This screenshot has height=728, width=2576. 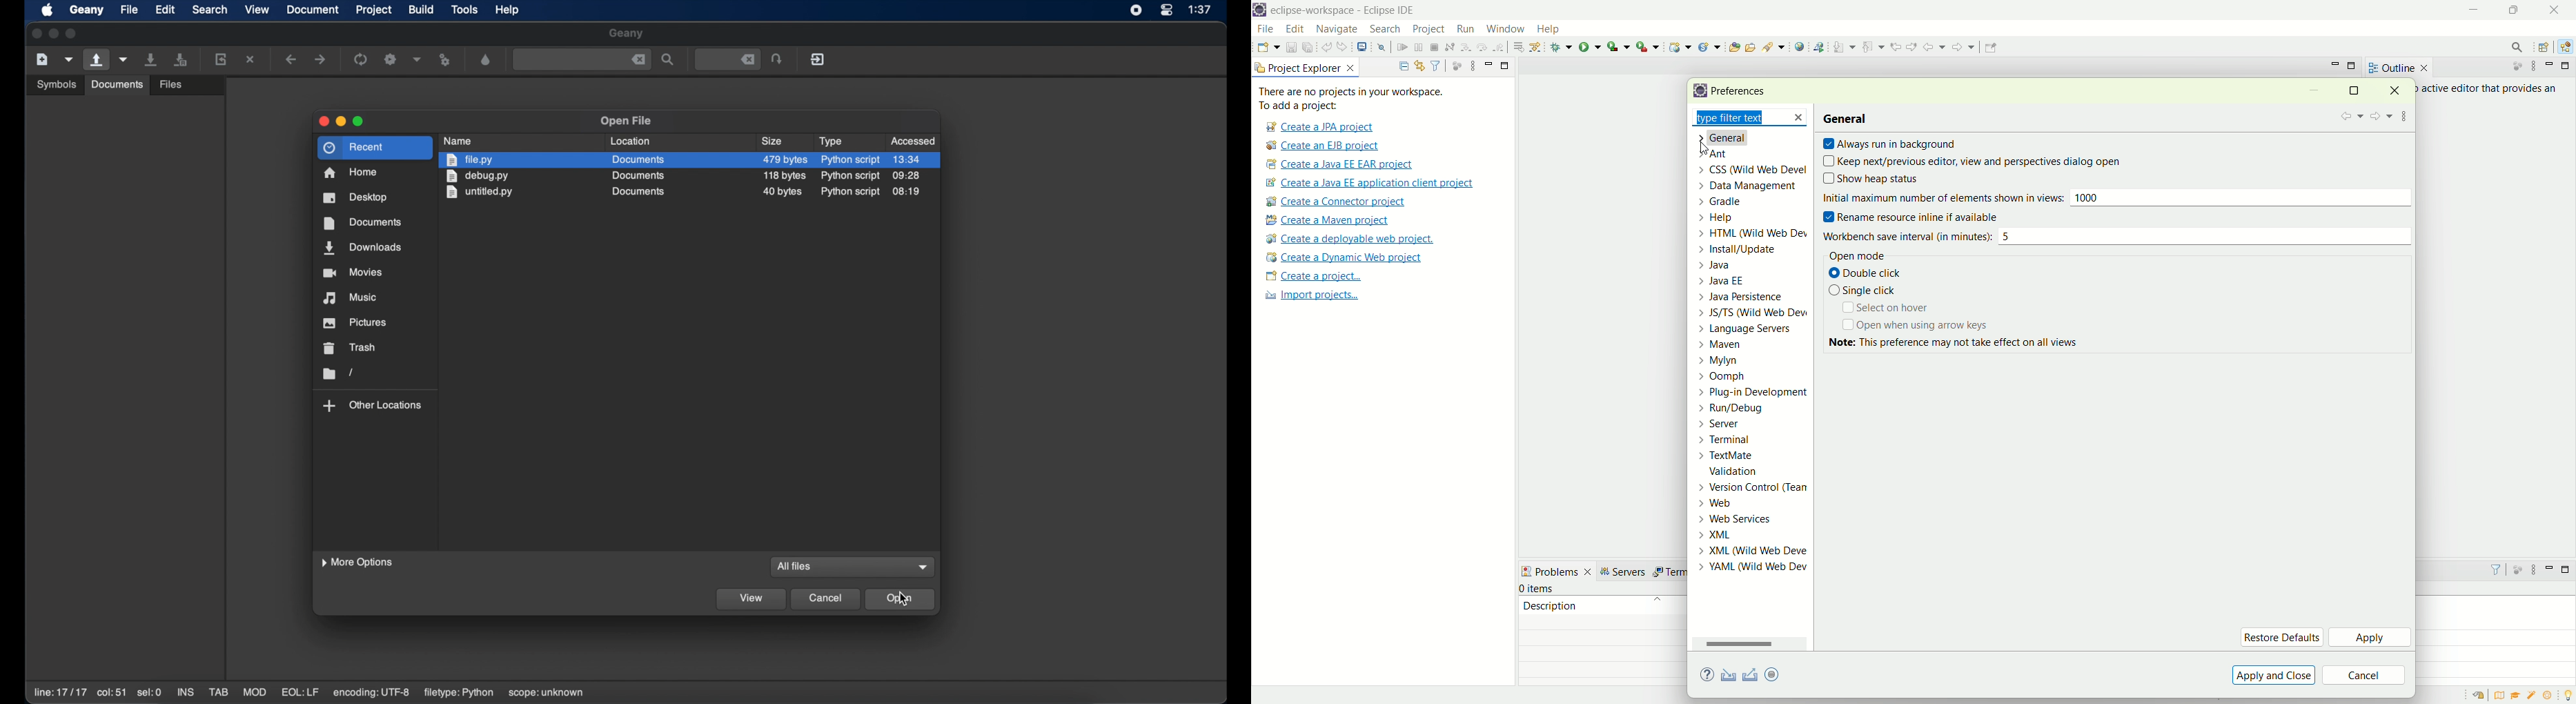 I want to click on filter, so click(x=1435, y=65).